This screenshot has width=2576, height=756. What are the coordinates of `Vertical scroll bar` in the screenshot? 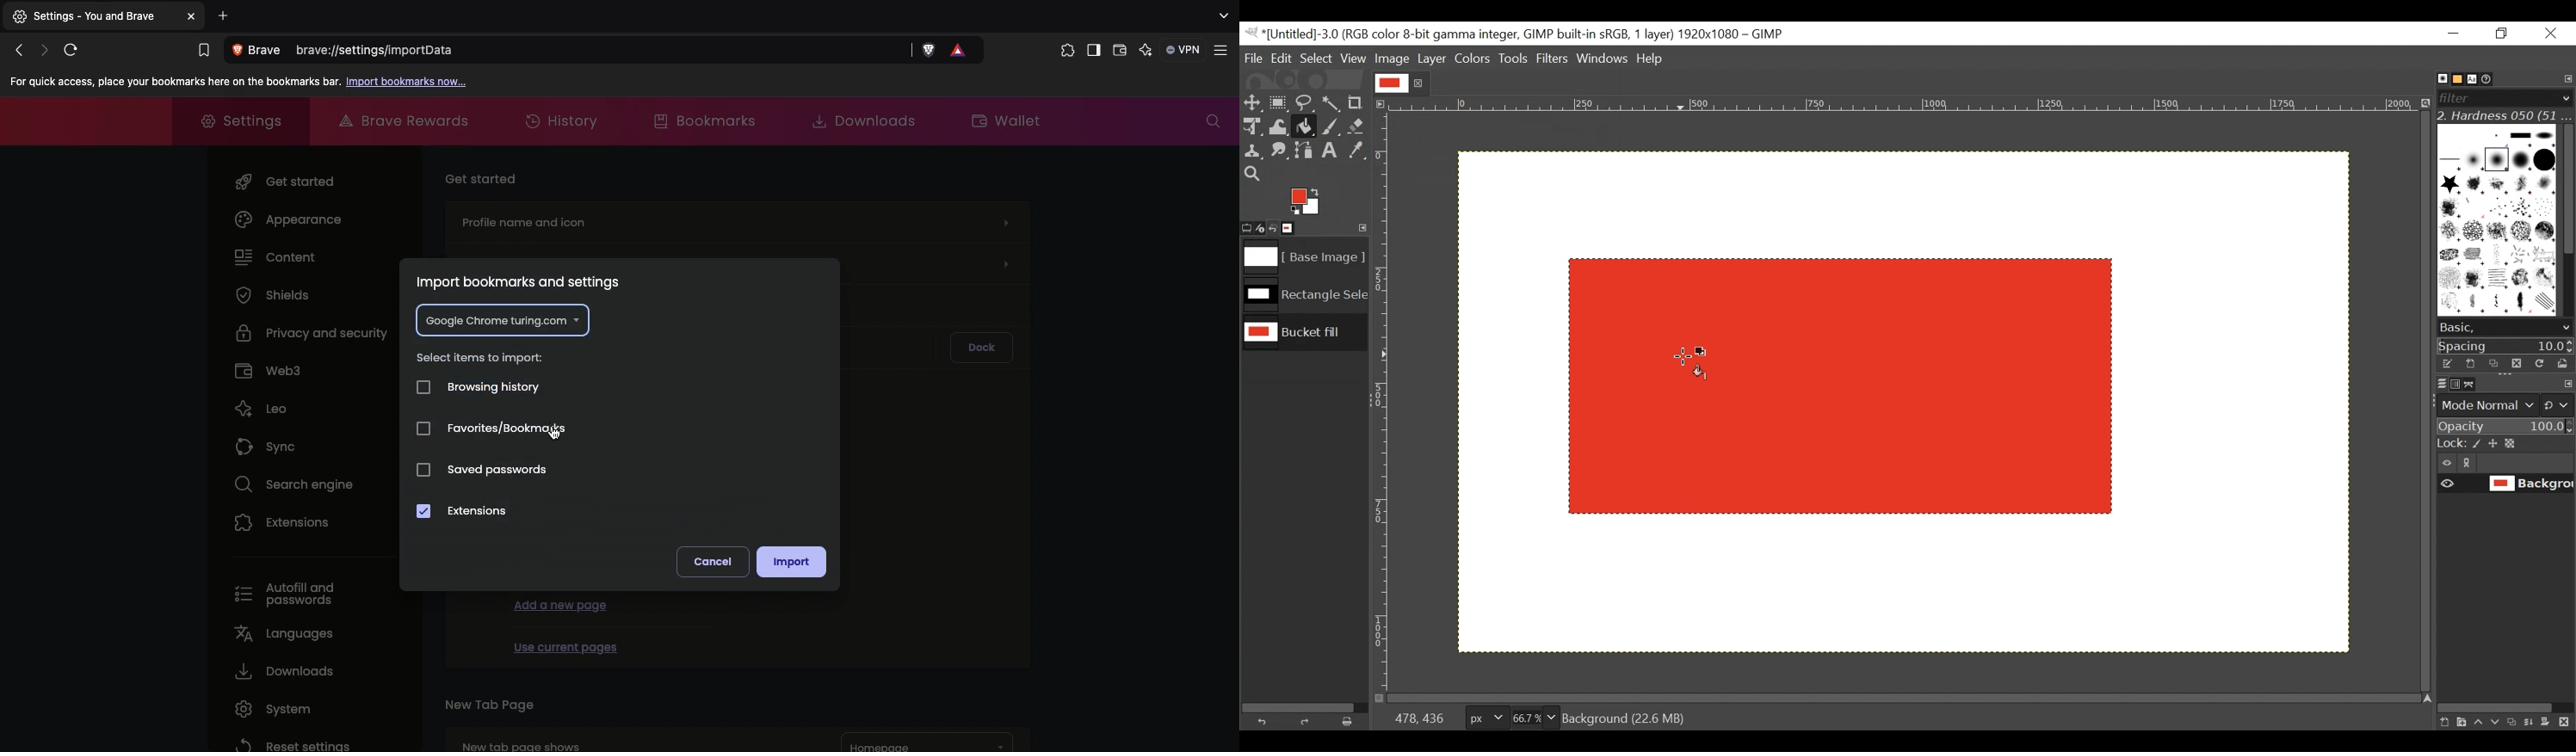 It's located at (2567, 187).